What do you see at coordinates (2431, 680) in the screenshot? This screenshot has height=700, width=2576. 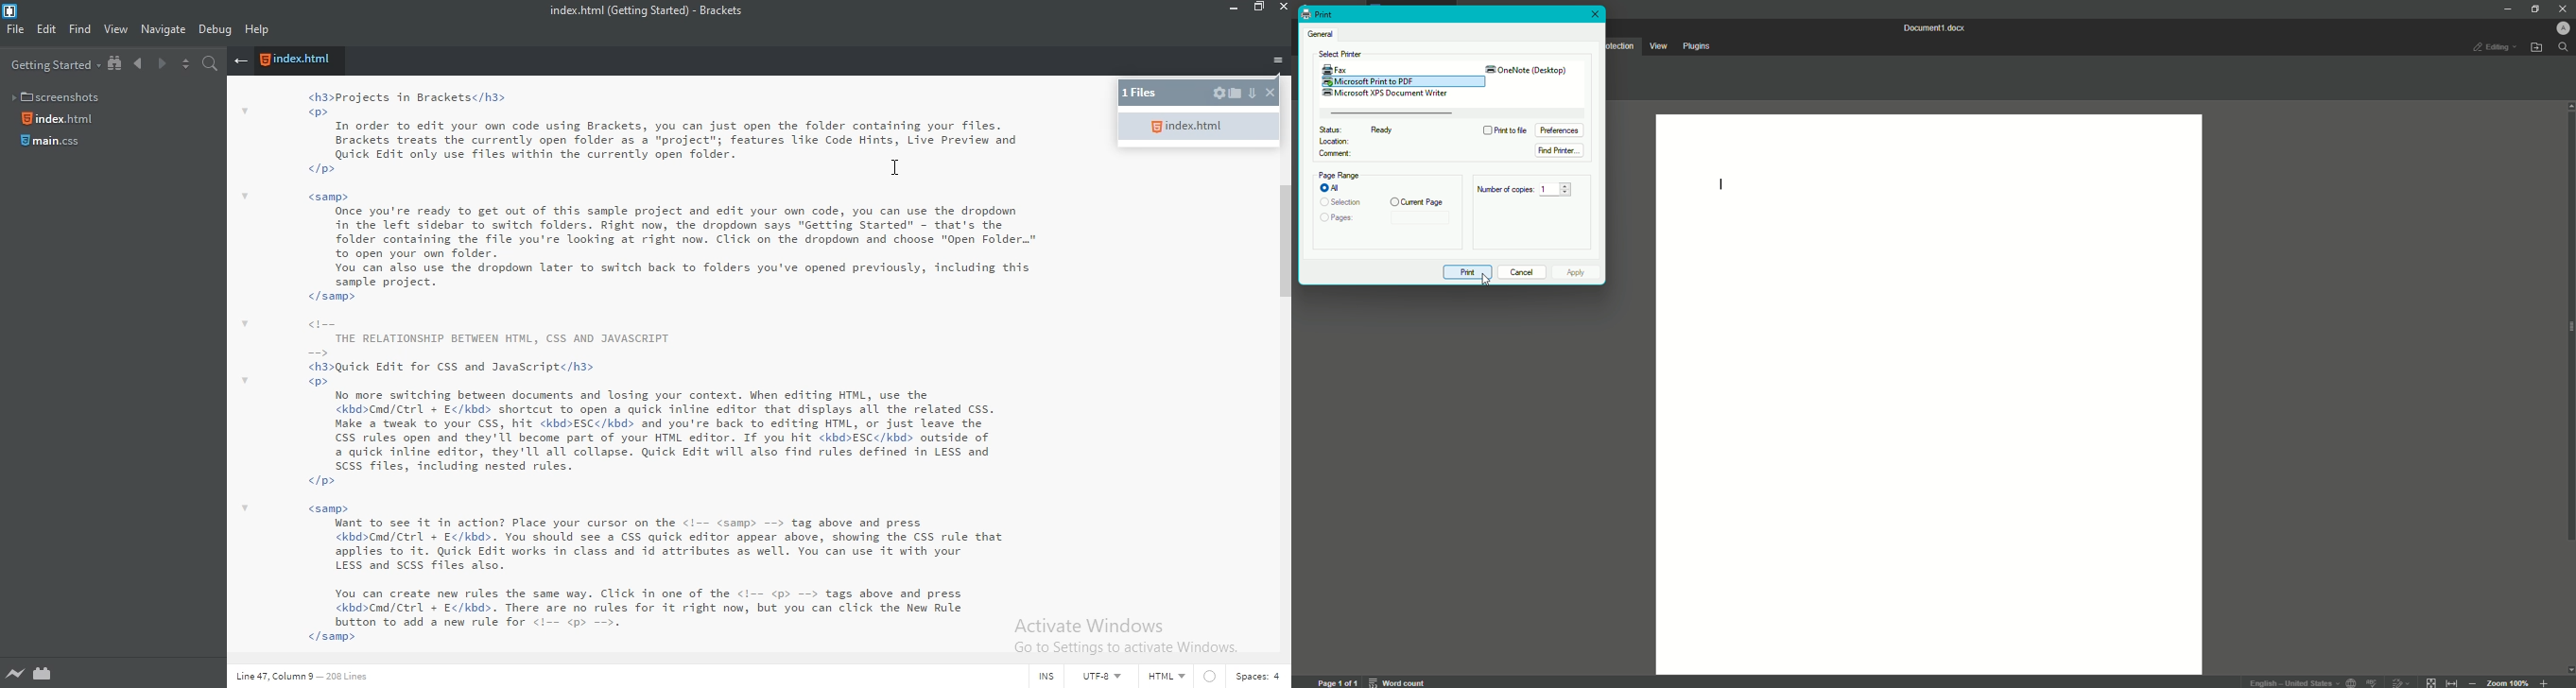 I see `fit to page` at bounding box center [2431, 680].